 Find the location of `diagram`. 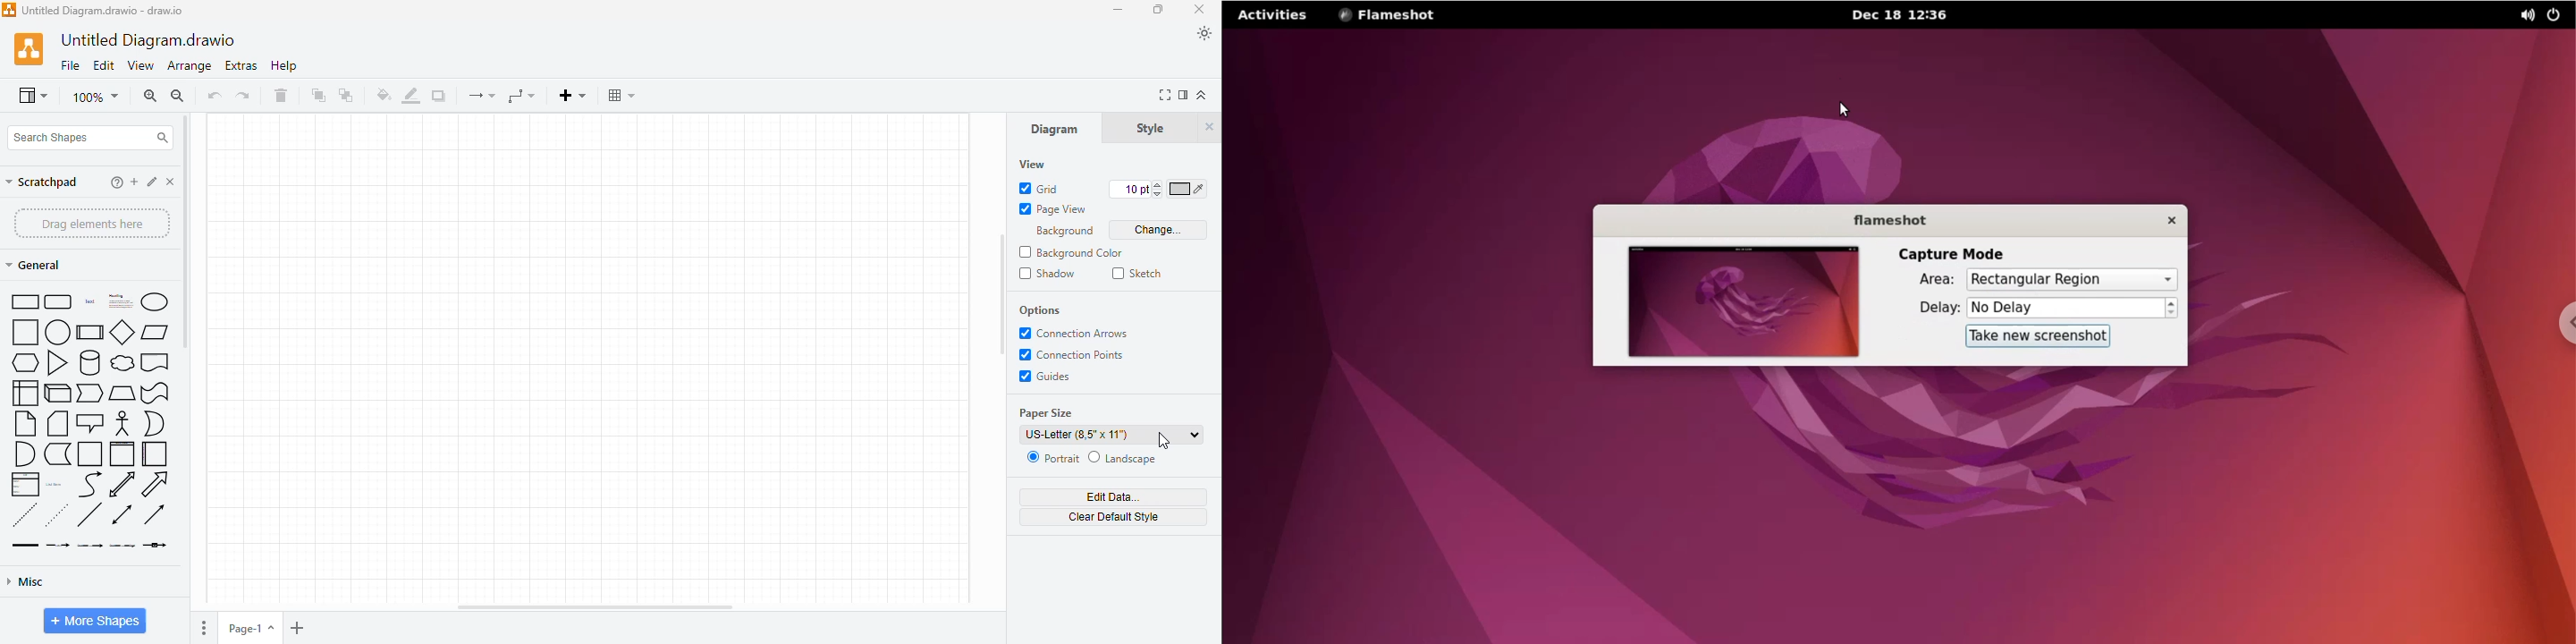

diagram is located at coordinates (1054, 130).